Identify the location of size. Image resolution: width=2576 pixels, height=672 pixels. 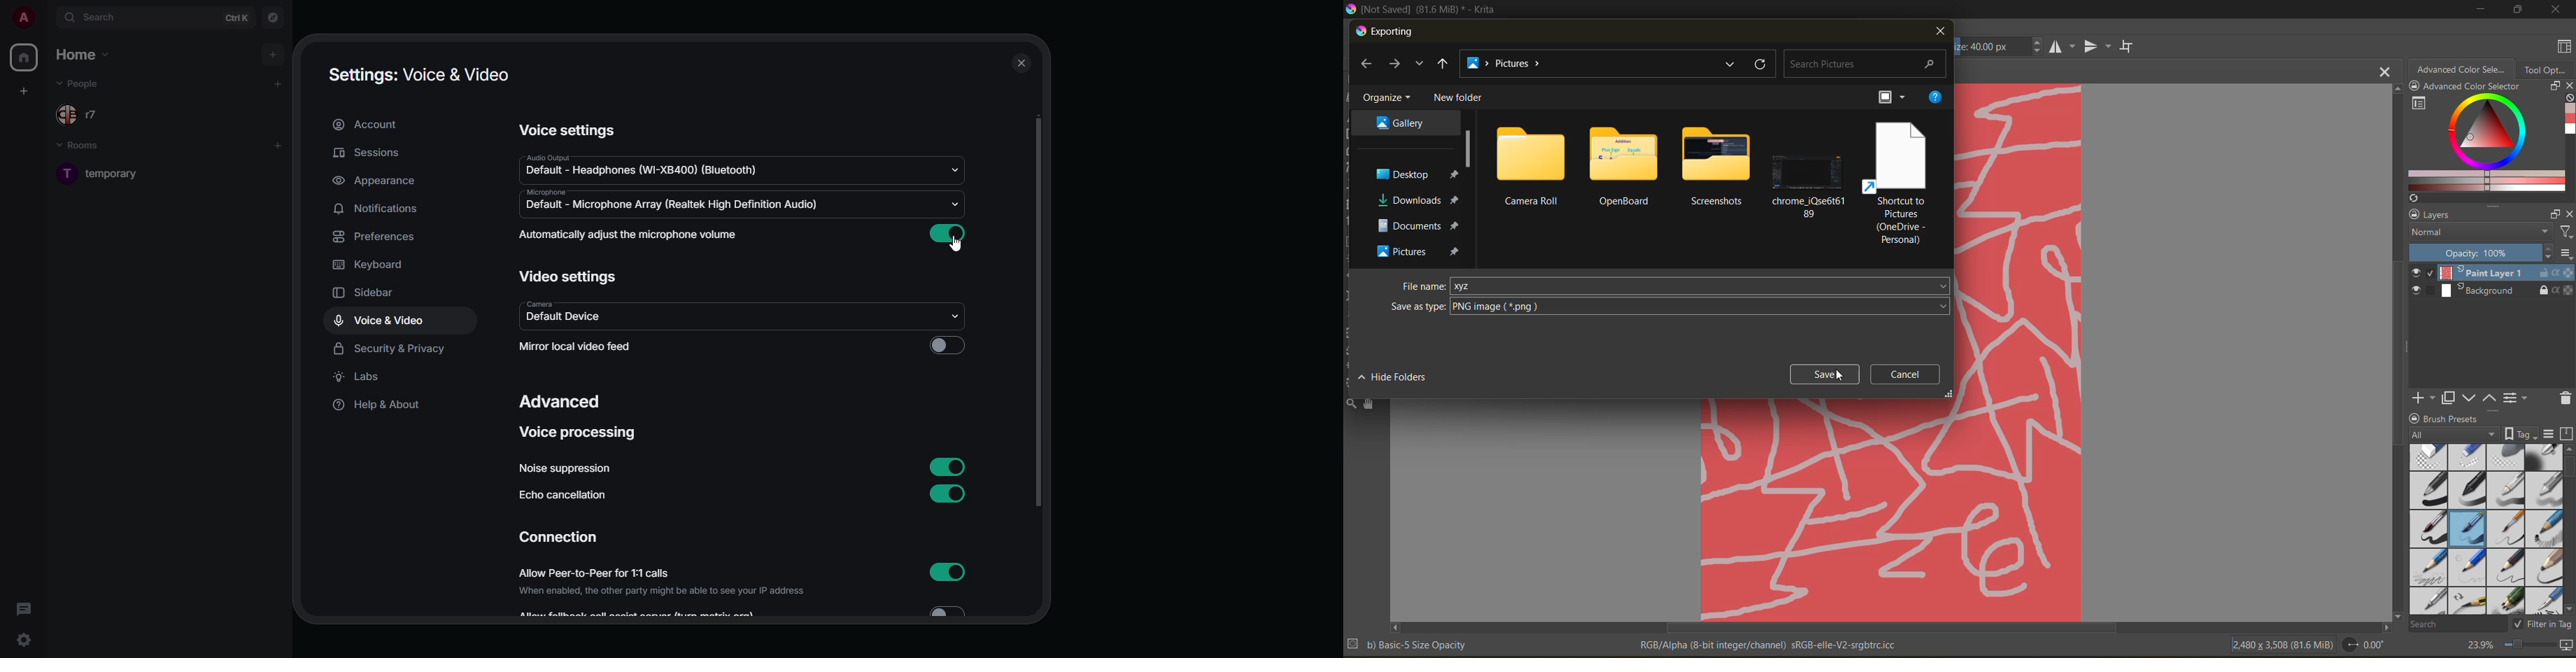
(2001, 46).